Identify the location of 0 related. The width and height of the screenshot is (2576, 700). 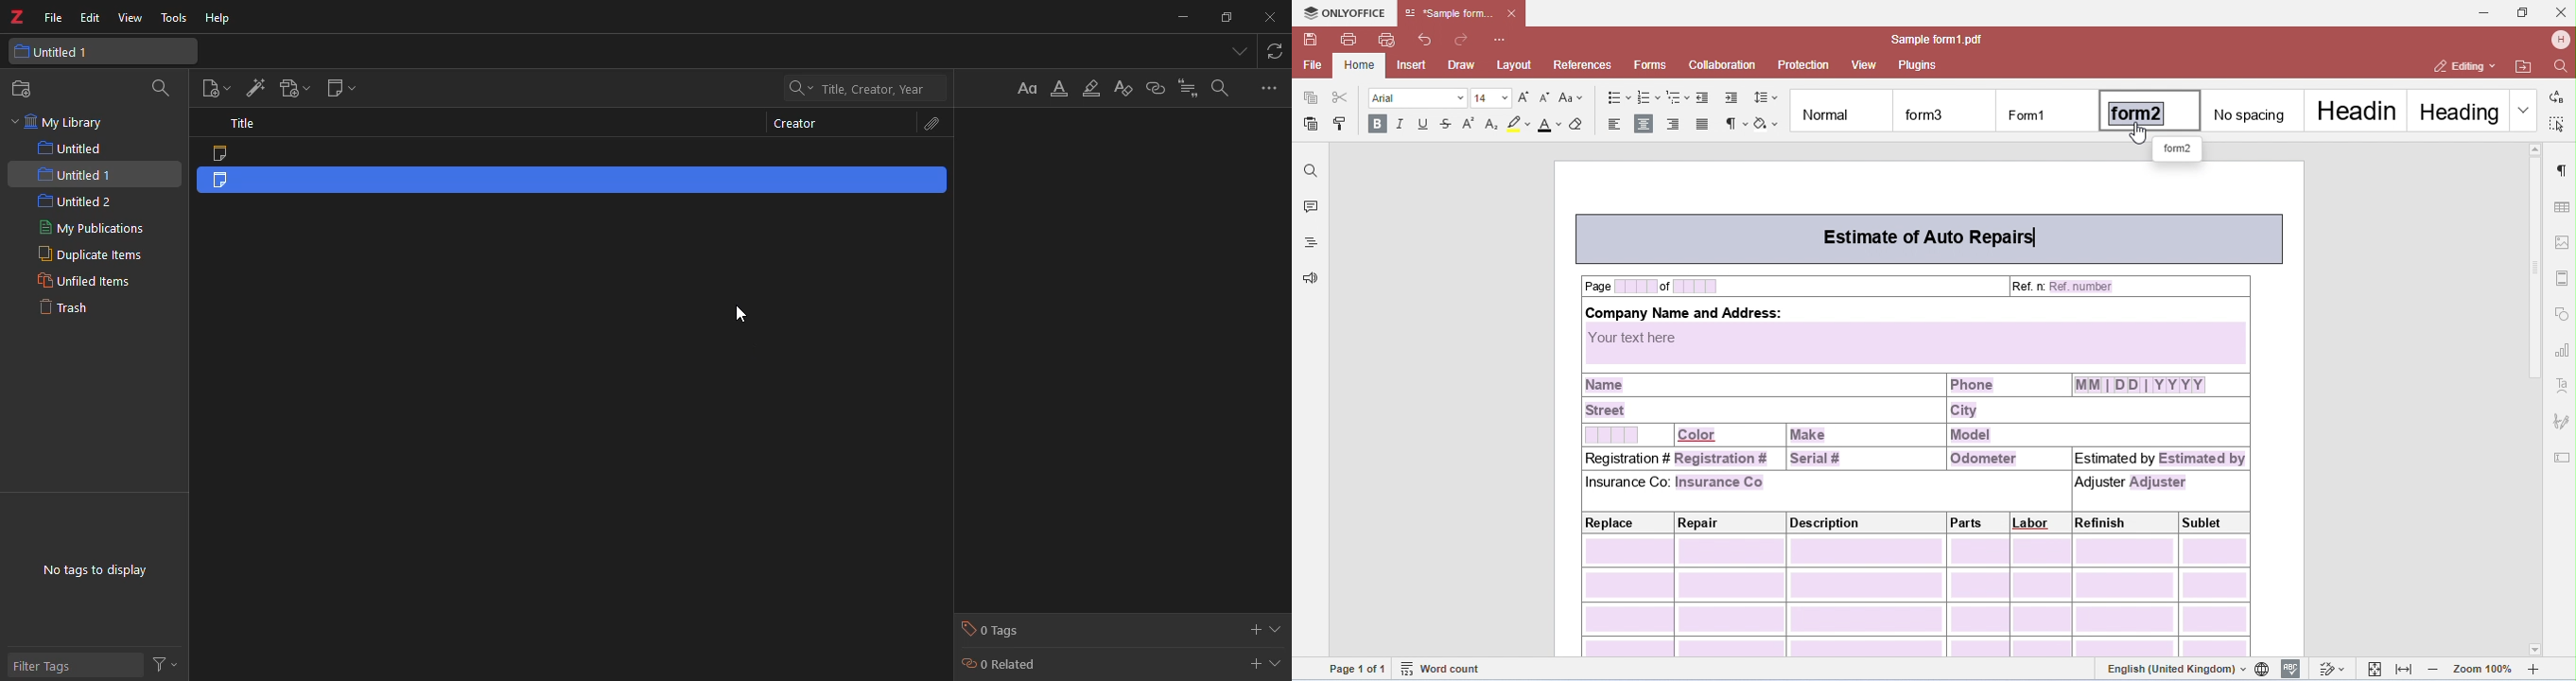
(1003, 664).